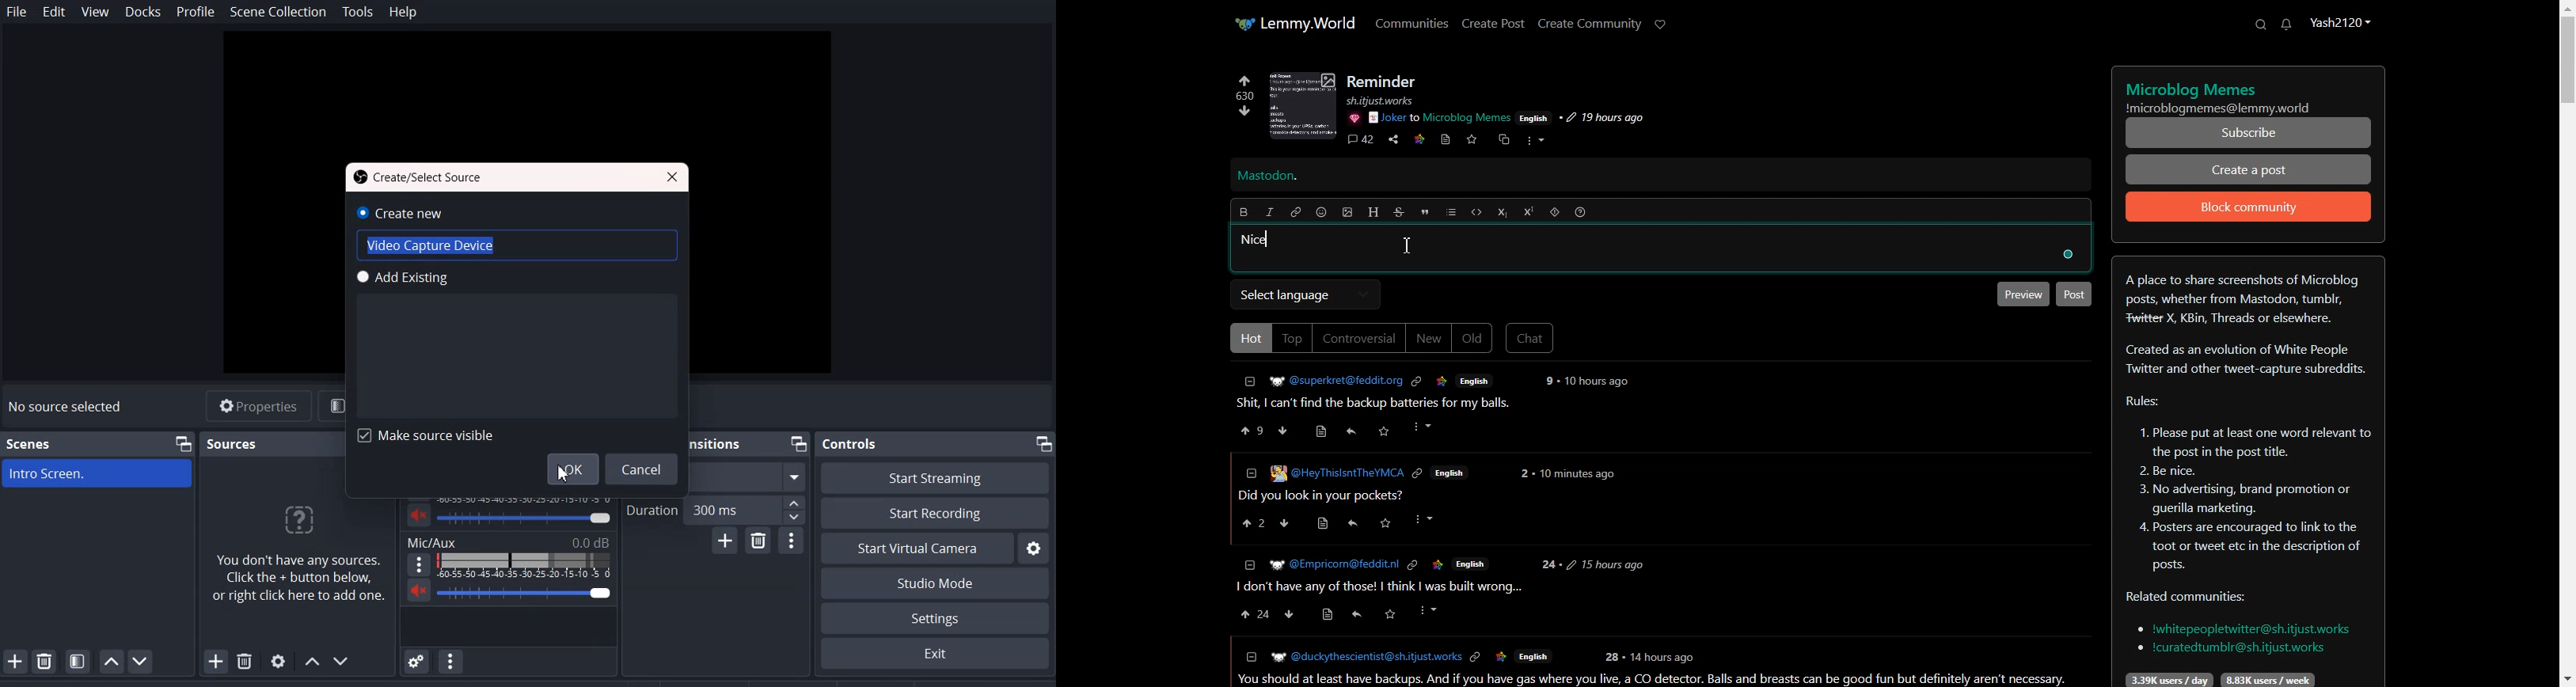 The width and height of the screenshot is (2576, 700). I want to click on More, so click(1535, 141).